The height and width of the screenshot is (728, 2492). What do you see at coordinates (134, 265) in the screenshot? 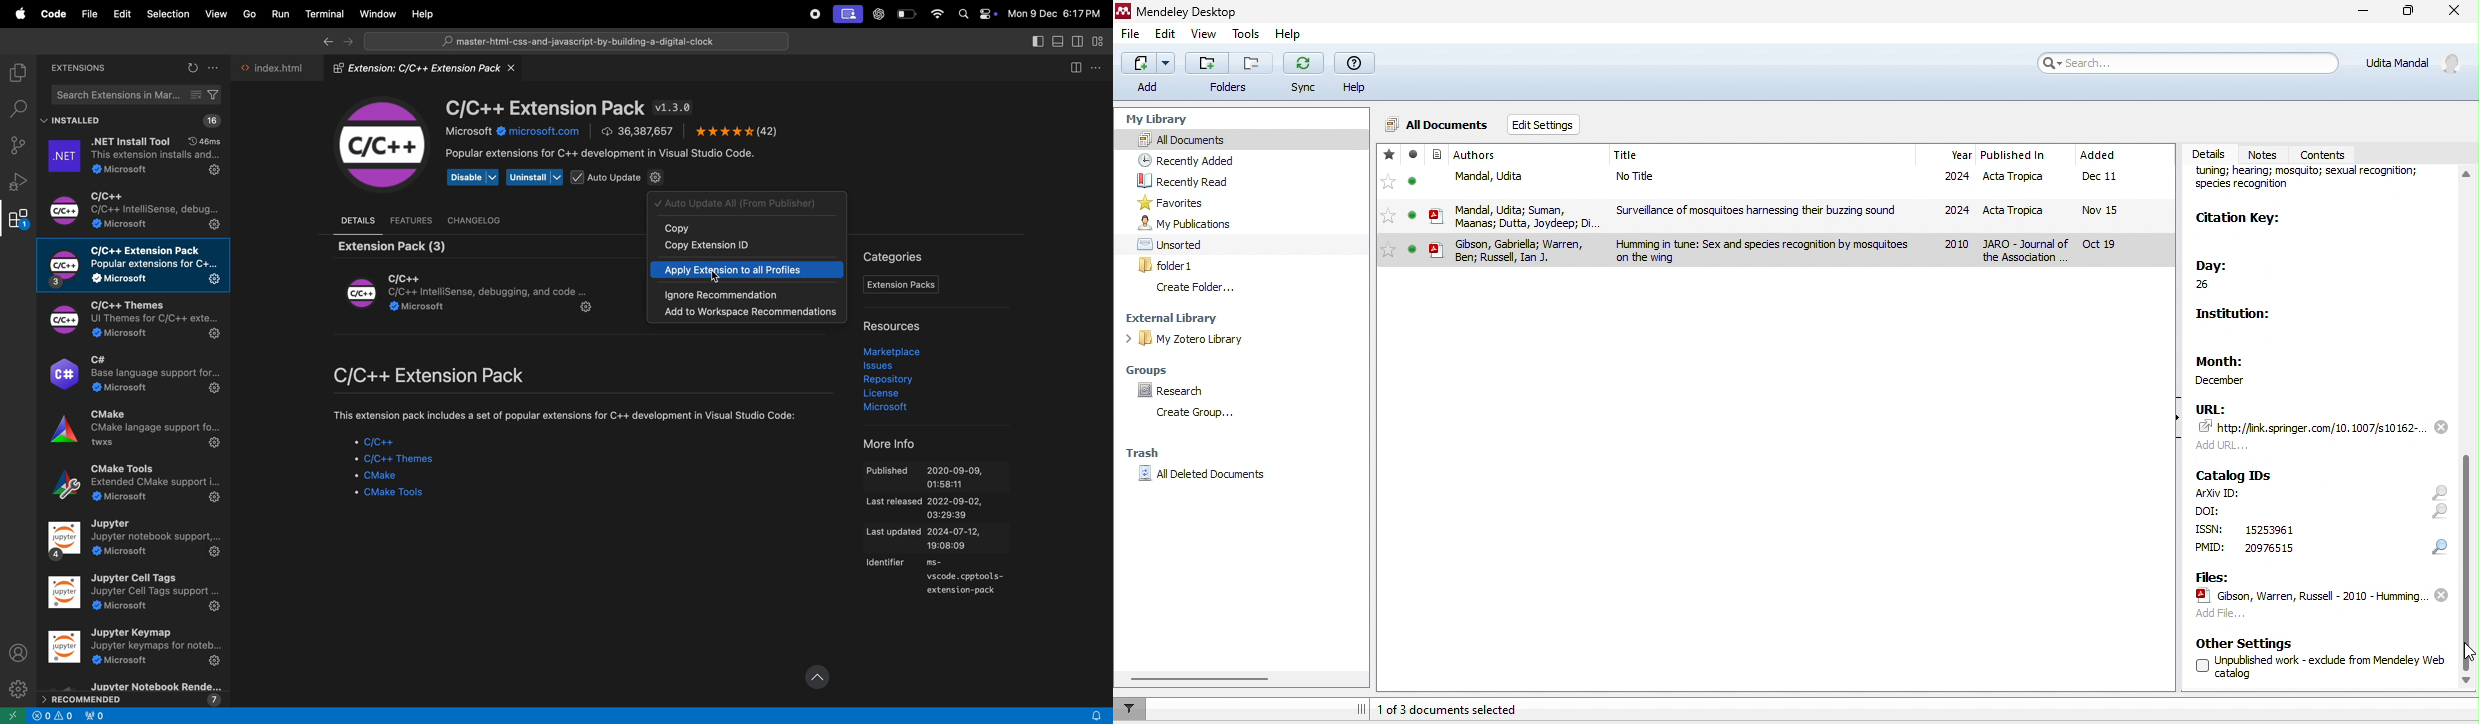
I see `c/C++ extensions pack` at bounding box center [134, 265].